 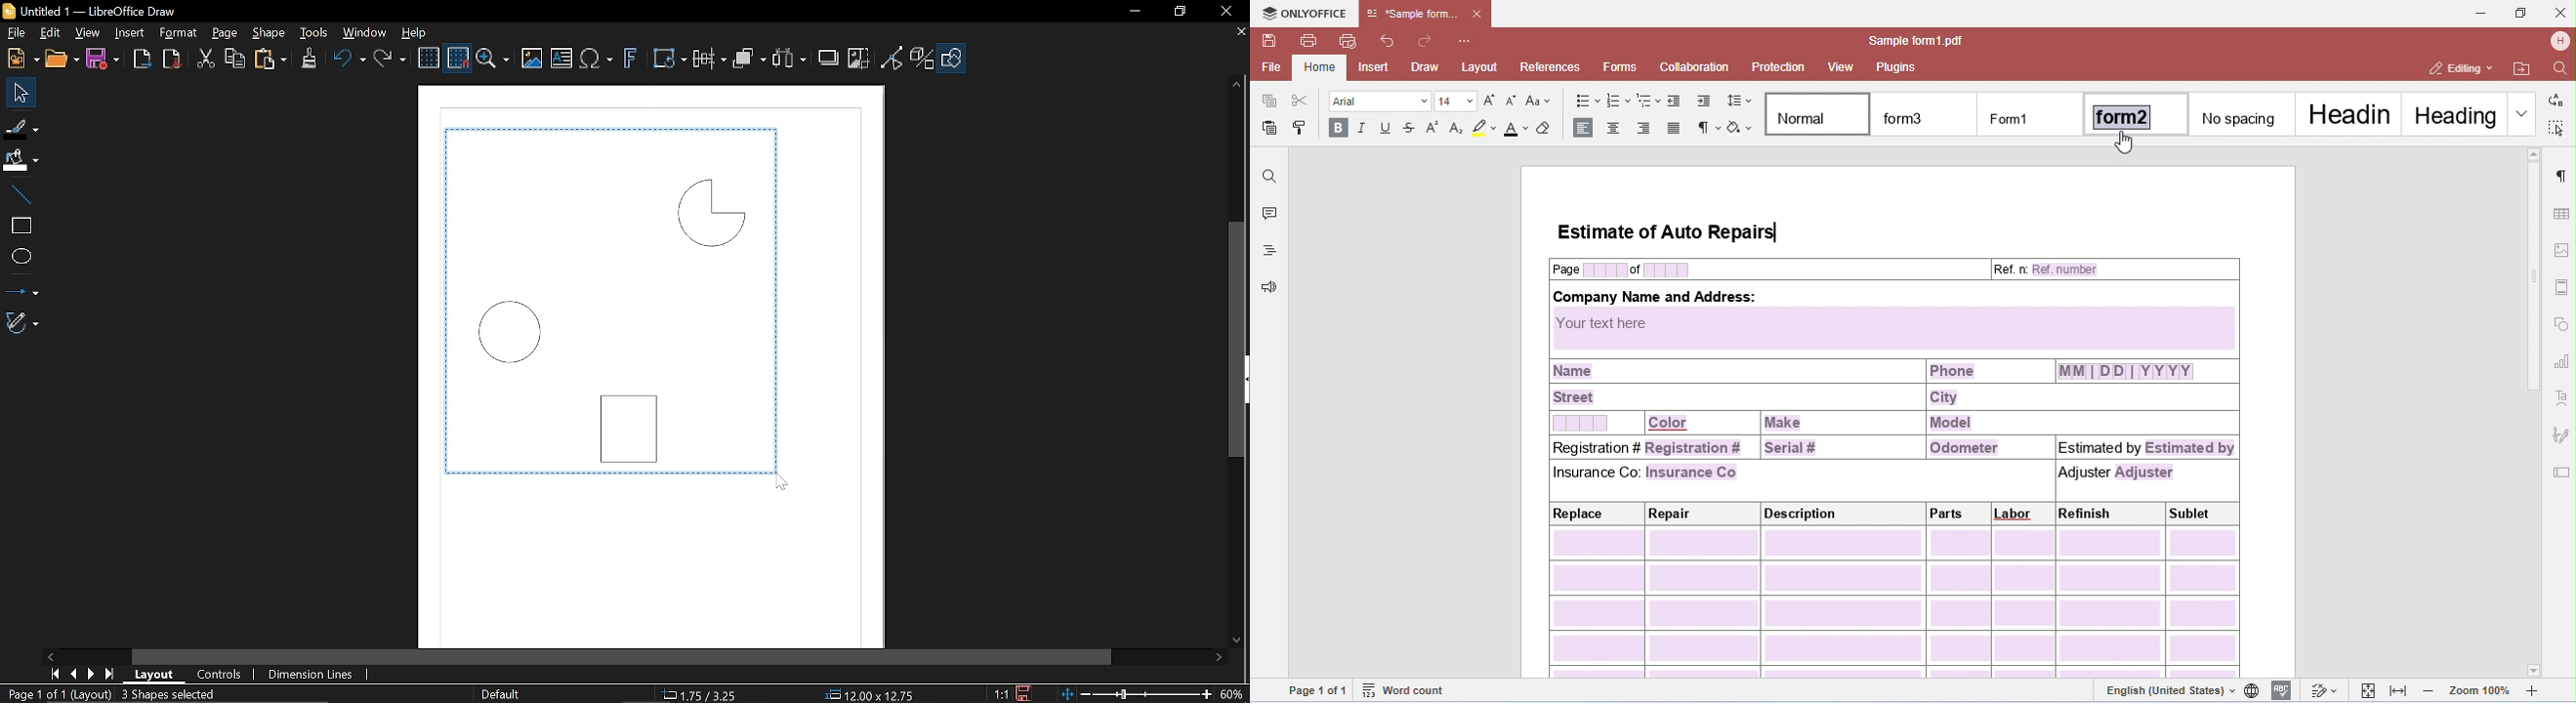 I want to click on insert text, so click(x=561, y=58).